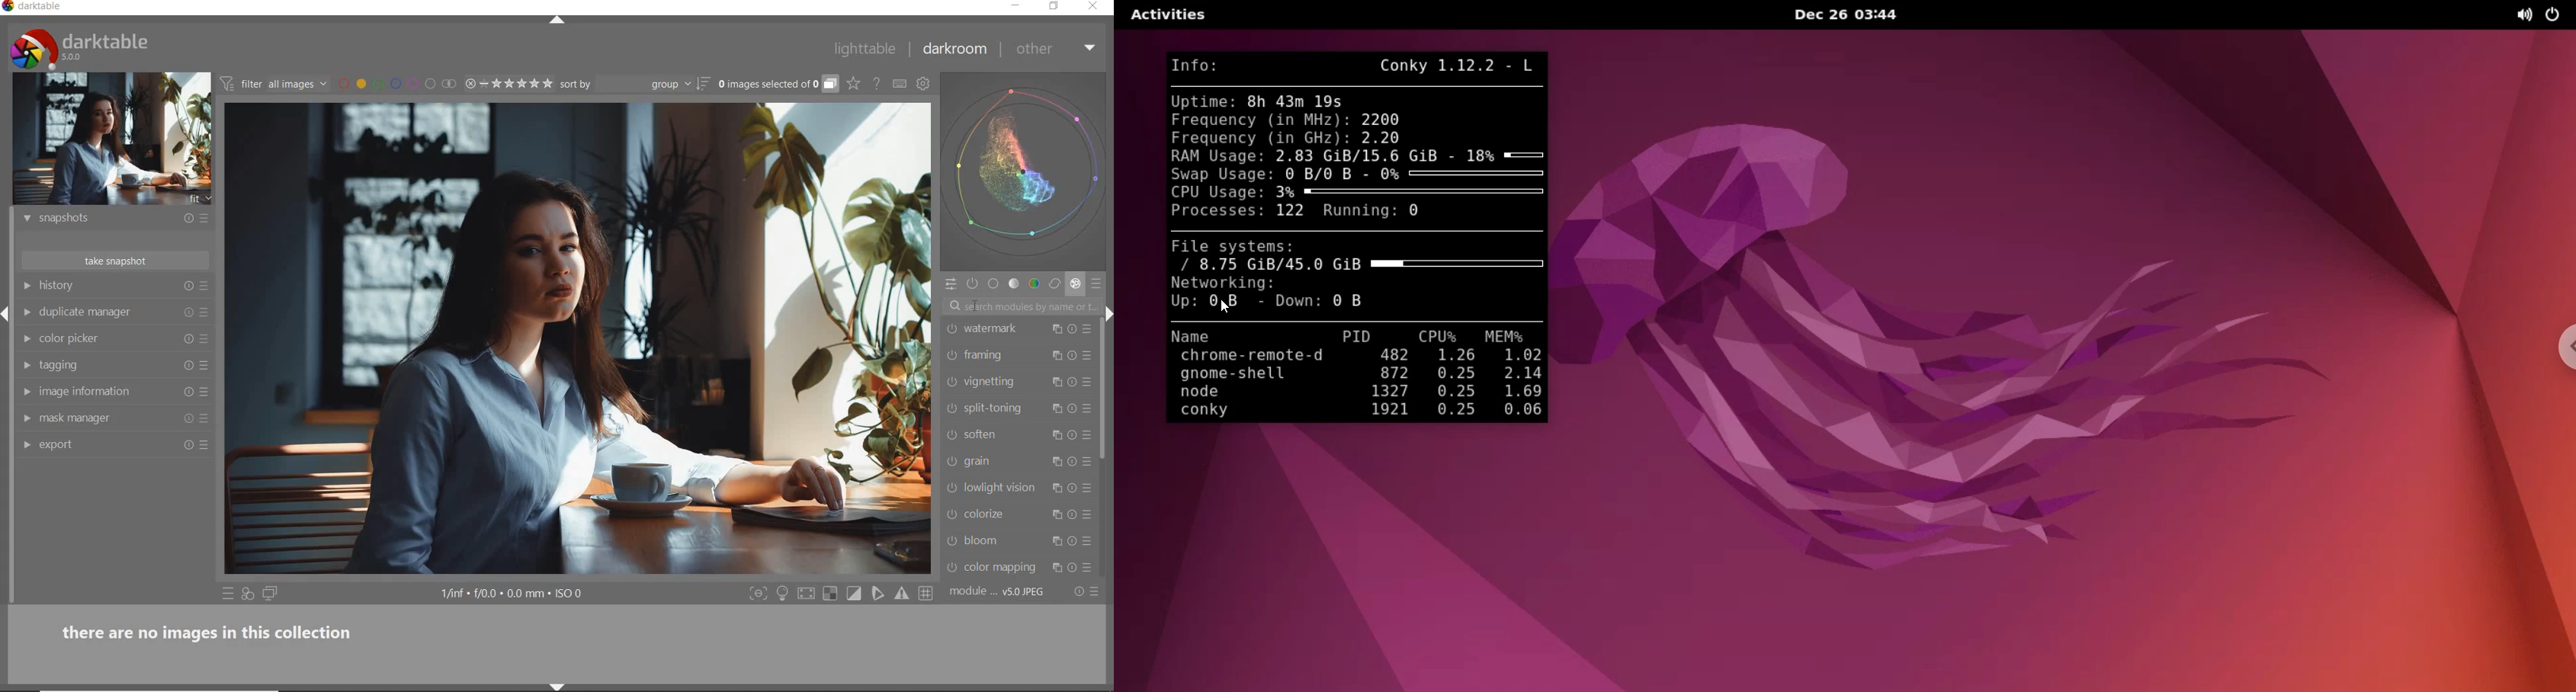 The image size is (2576, 700). Describe the element at coordinates (206, 445) in the screenshot. I see `preset and preferences` at that location.